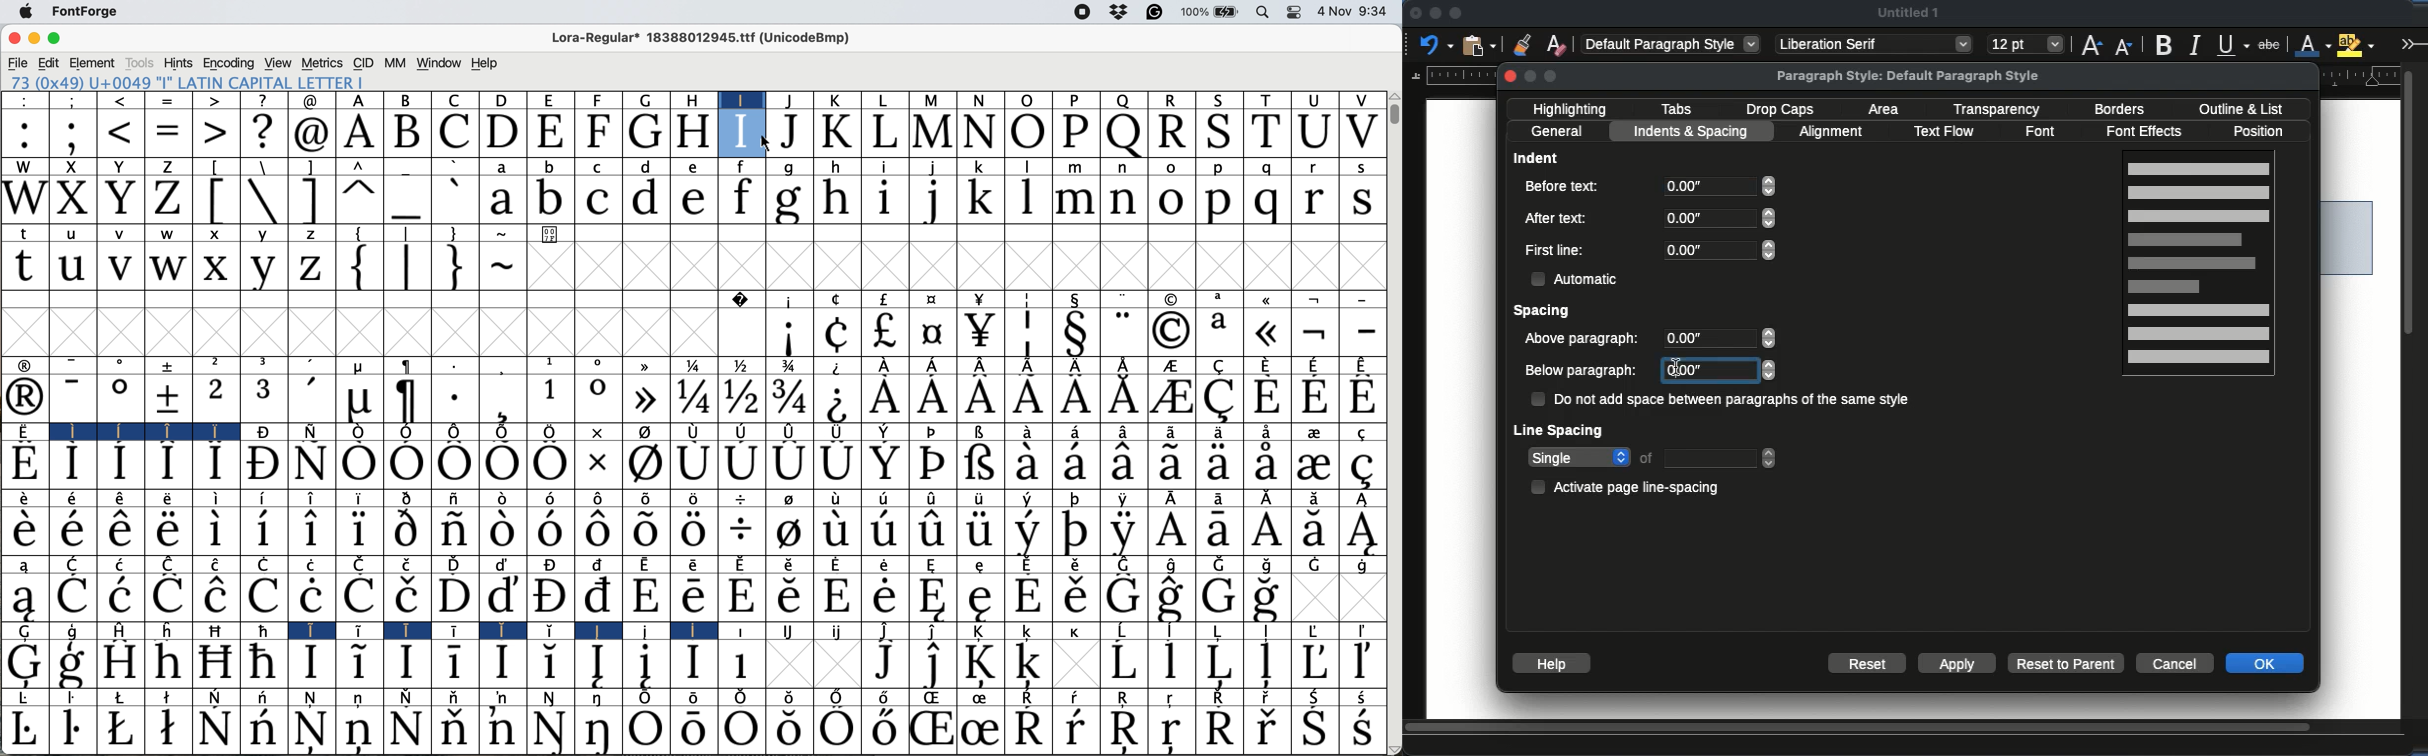  Describe the element at coordinates (1268, 363) in the screenshot. I see `Symbol` at that location.